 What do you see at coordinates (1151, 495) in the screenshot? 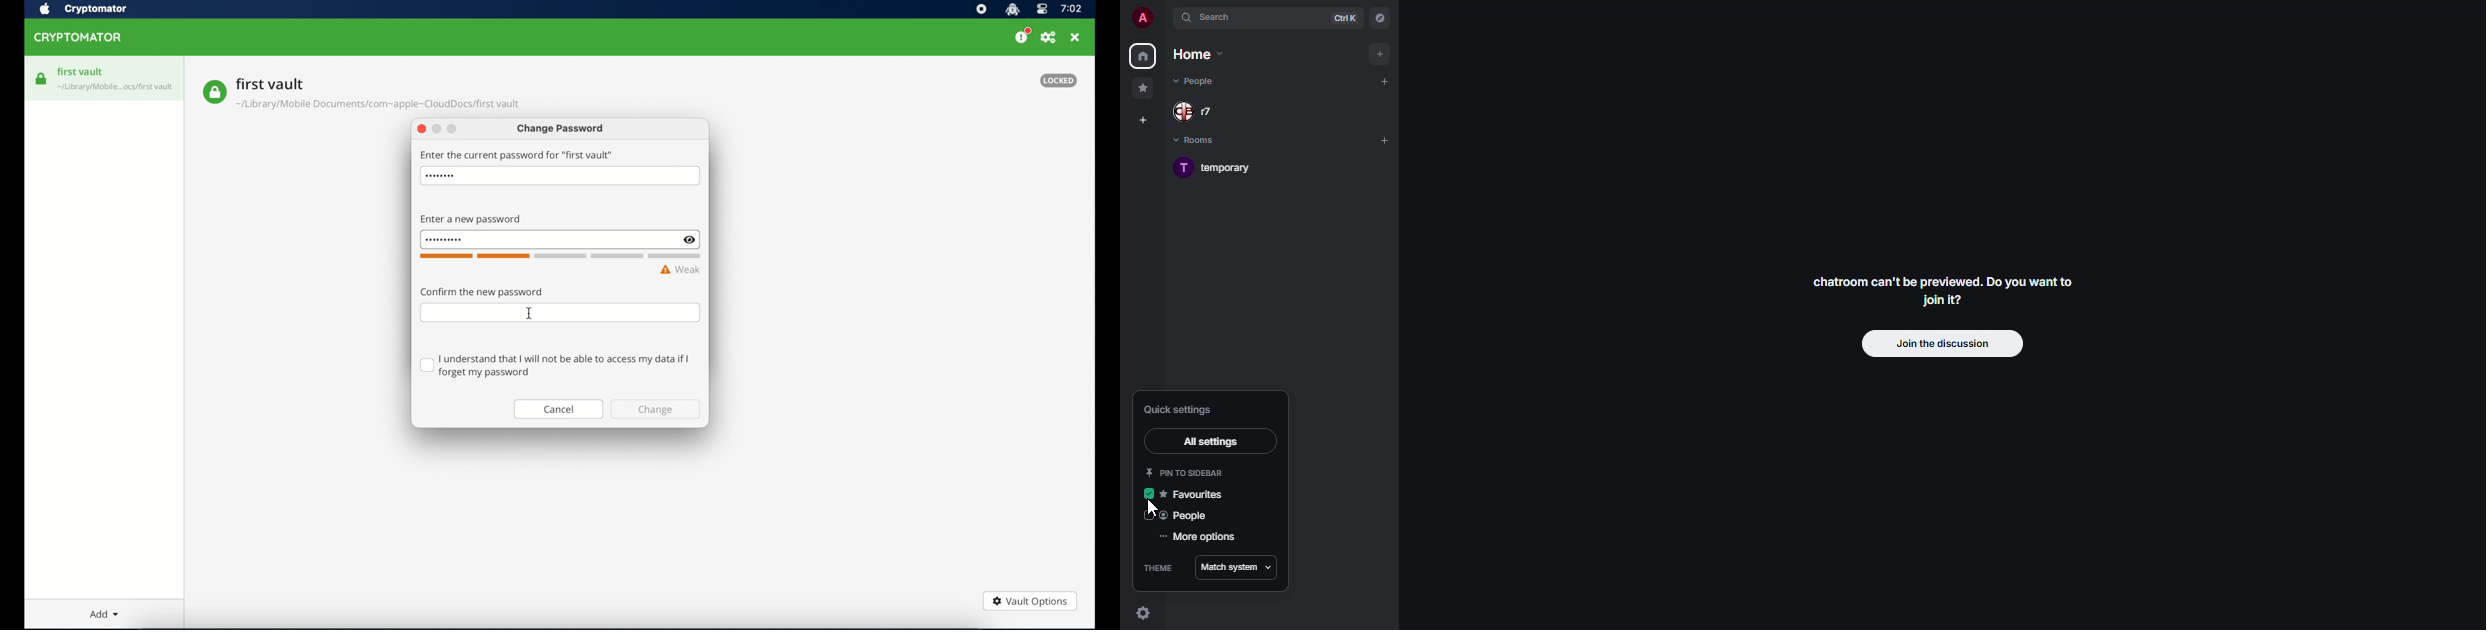
I see `enabled` at bounding box center [1151, 495].